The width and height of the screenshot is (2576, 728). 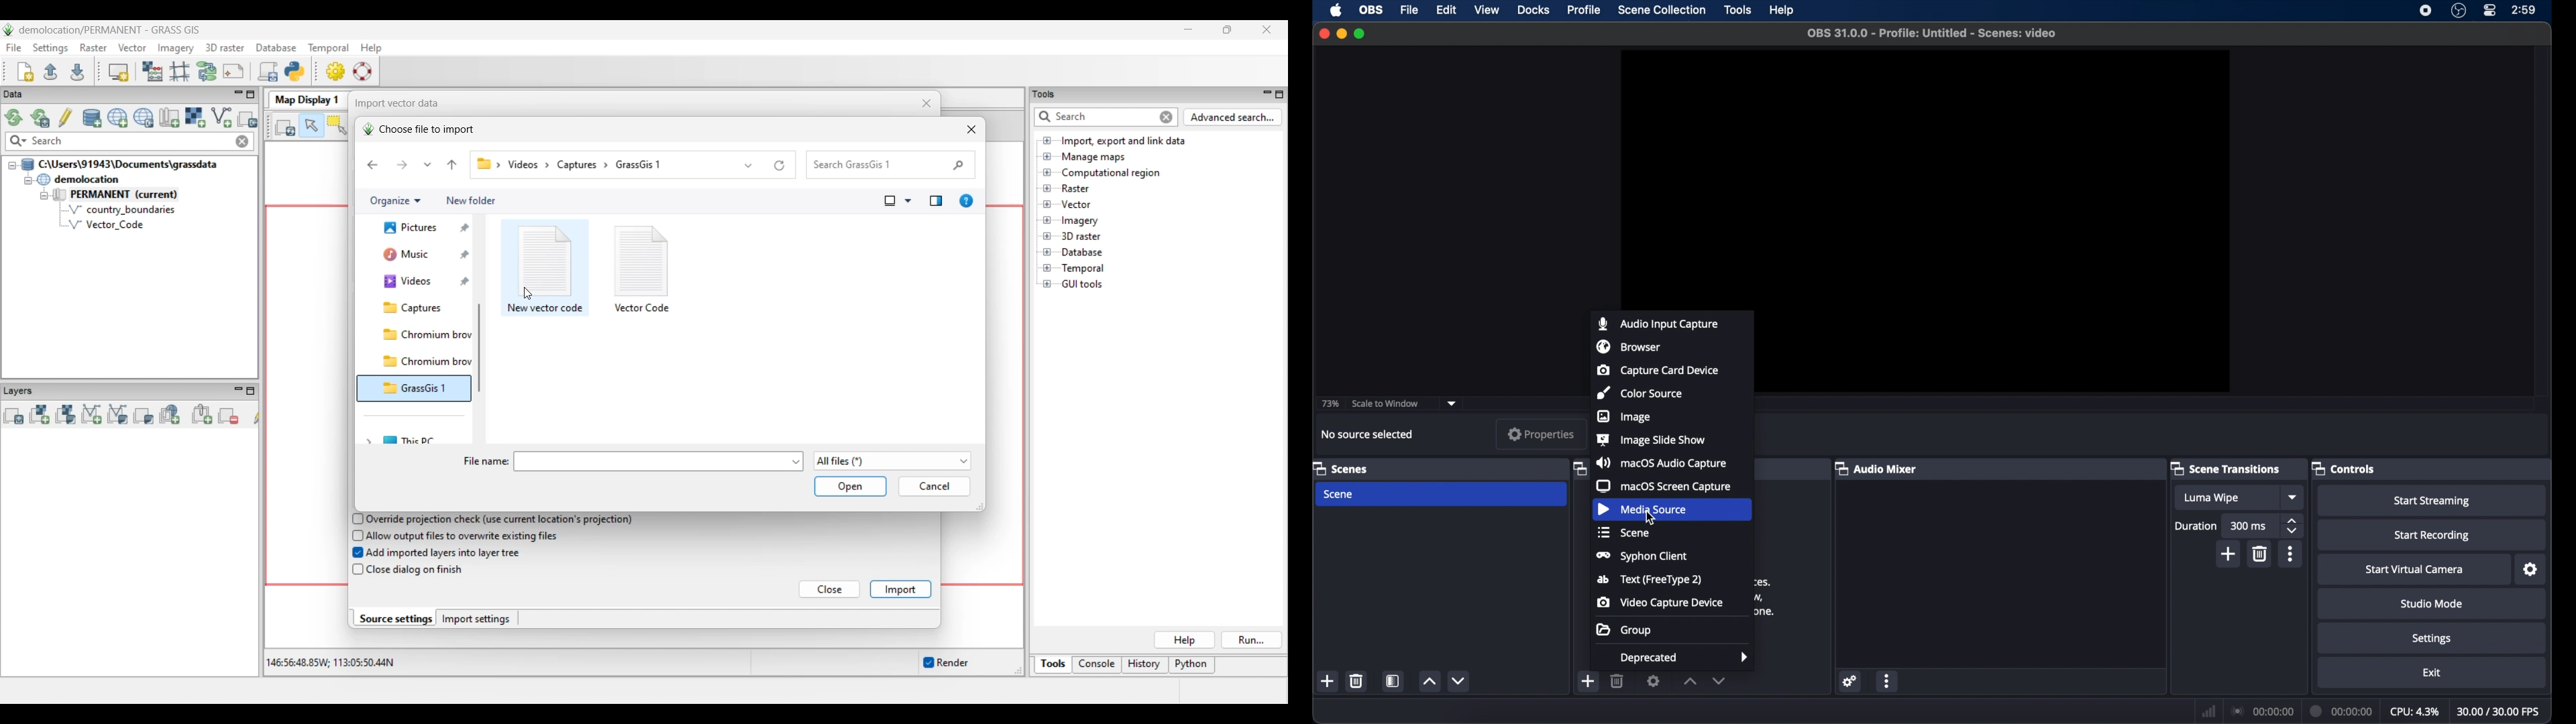 What do you see at coordinates (2209, 712) in the screenshot?
I see `network` at bounding box center [2209, 712].